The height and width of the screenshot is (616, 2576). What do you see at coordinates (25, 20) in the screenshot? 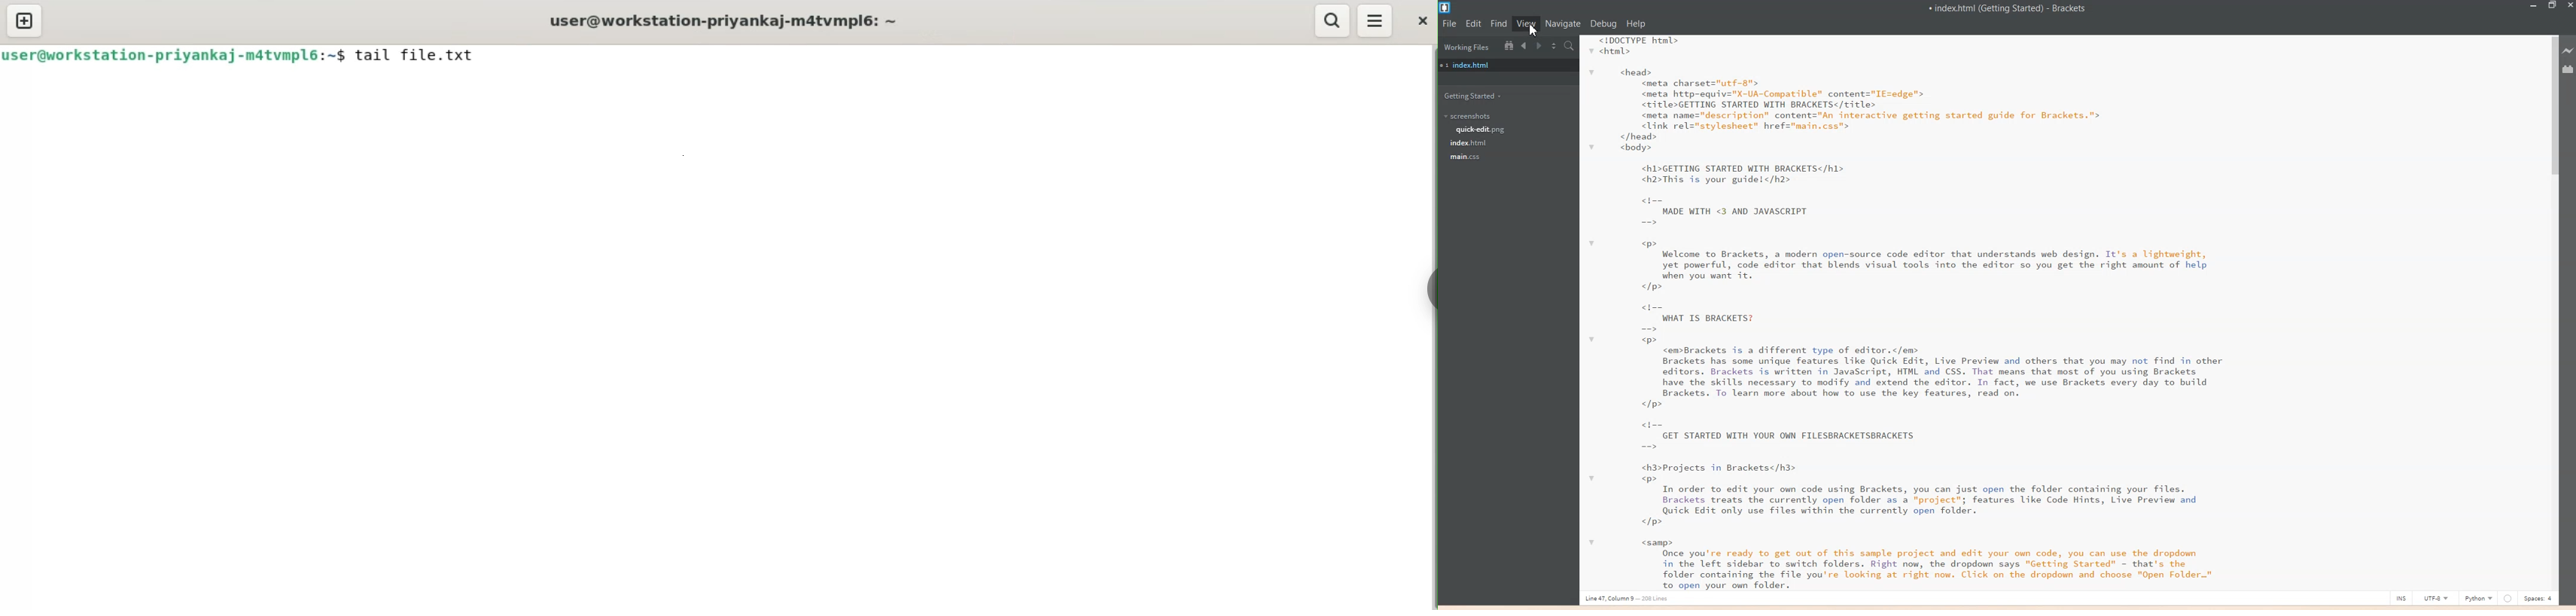
I see `new tab` at bounding box center [25, 20].